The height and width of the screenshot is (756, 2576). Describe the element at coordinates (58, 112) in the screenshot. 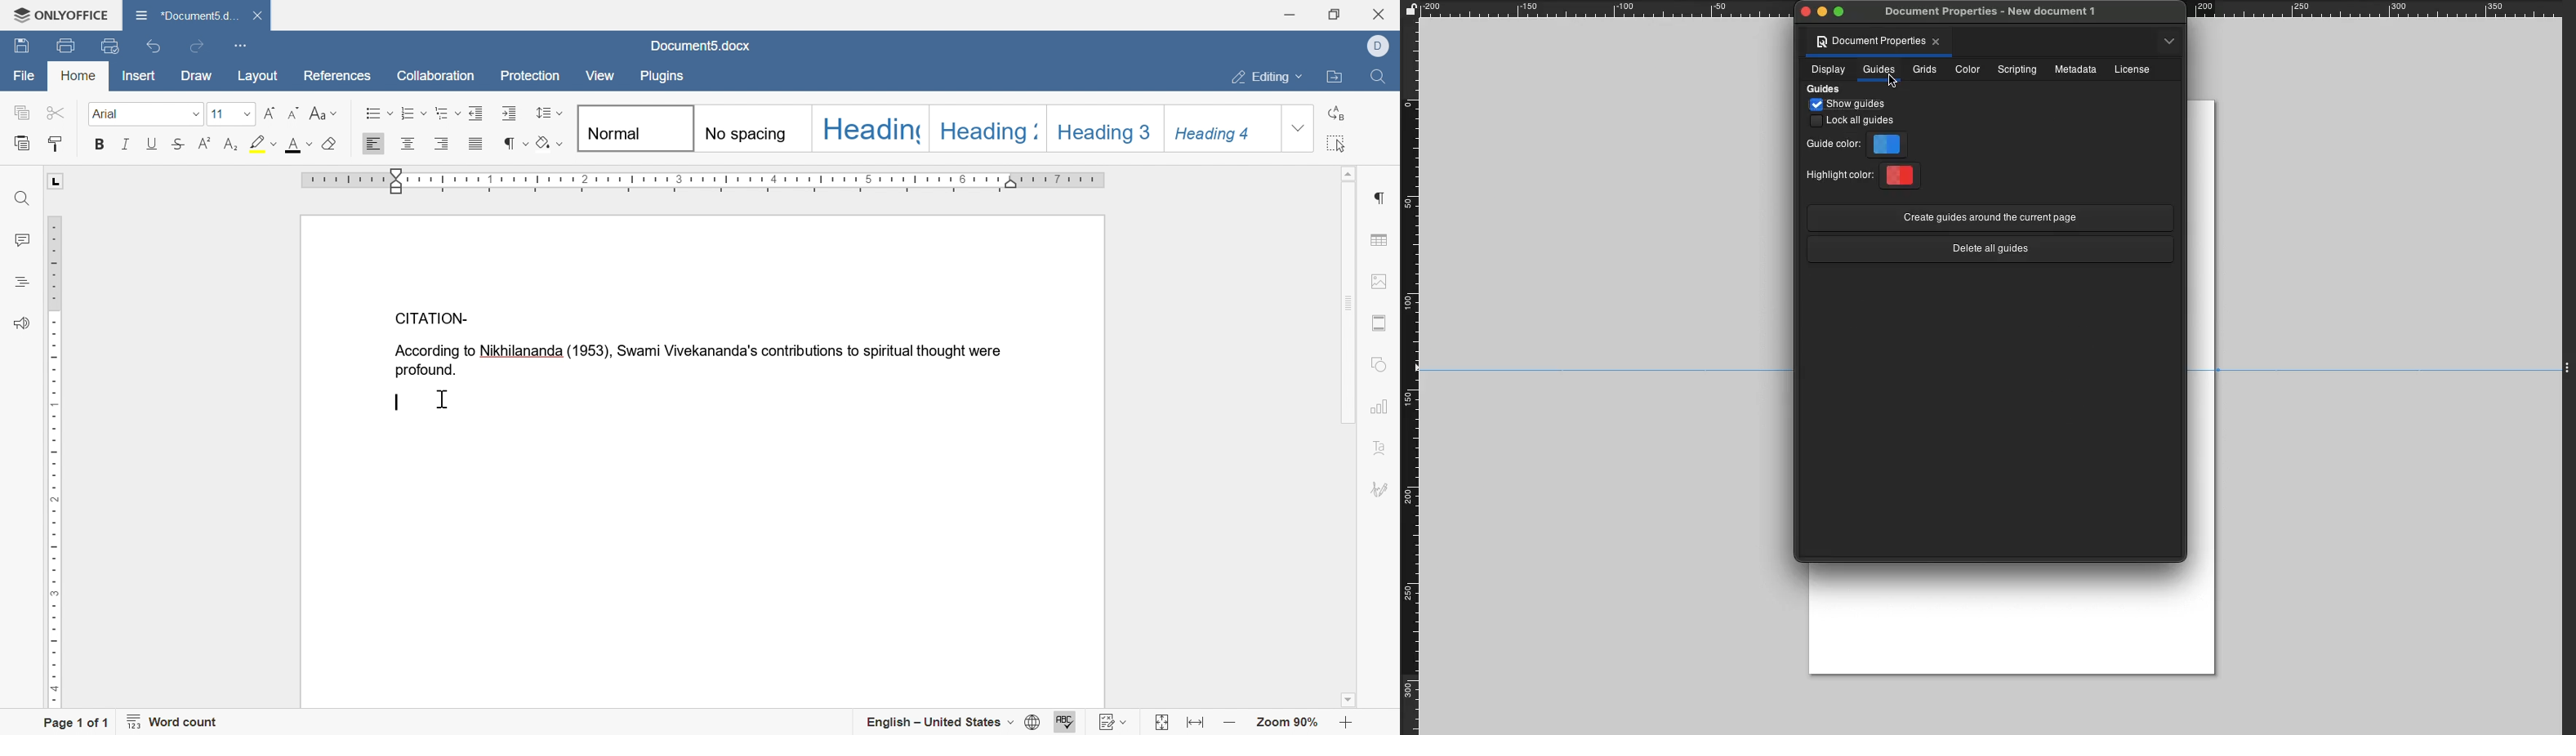

I see `cut` at that location.